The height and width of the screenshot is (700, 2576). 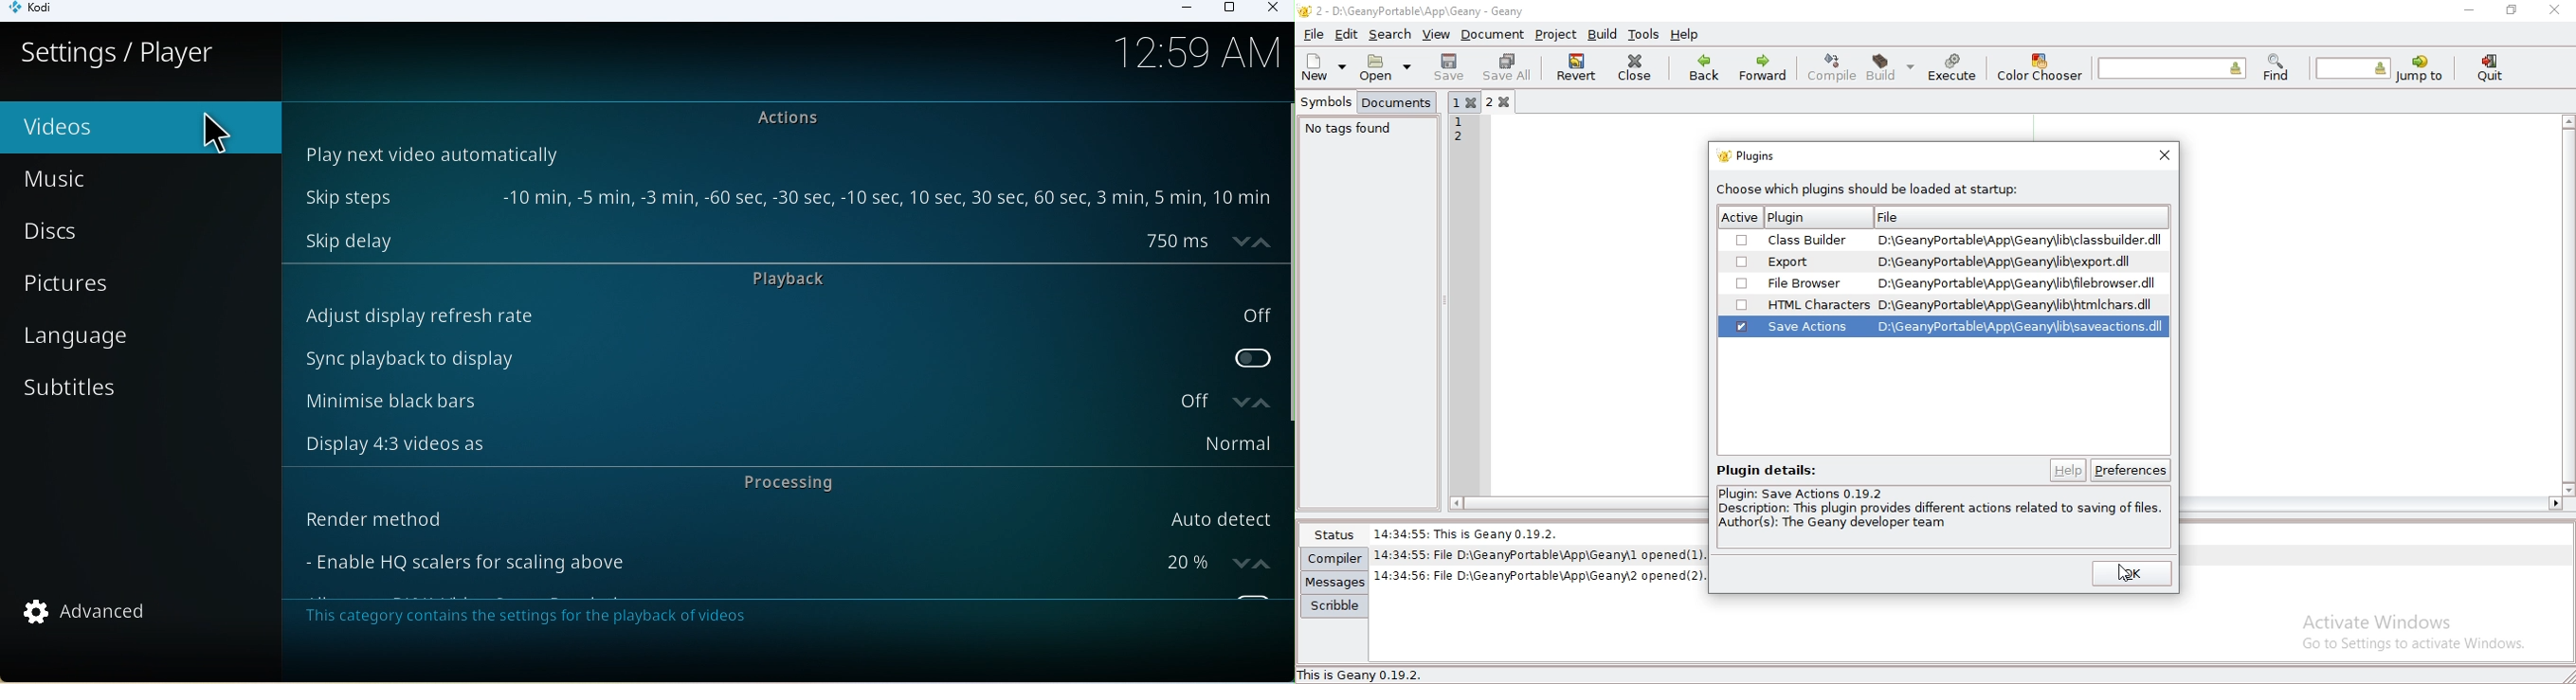 What do you see at coordinates (2042, 67) in the screenshot?
I see `color chooser` at bounding box center [2042, 67].